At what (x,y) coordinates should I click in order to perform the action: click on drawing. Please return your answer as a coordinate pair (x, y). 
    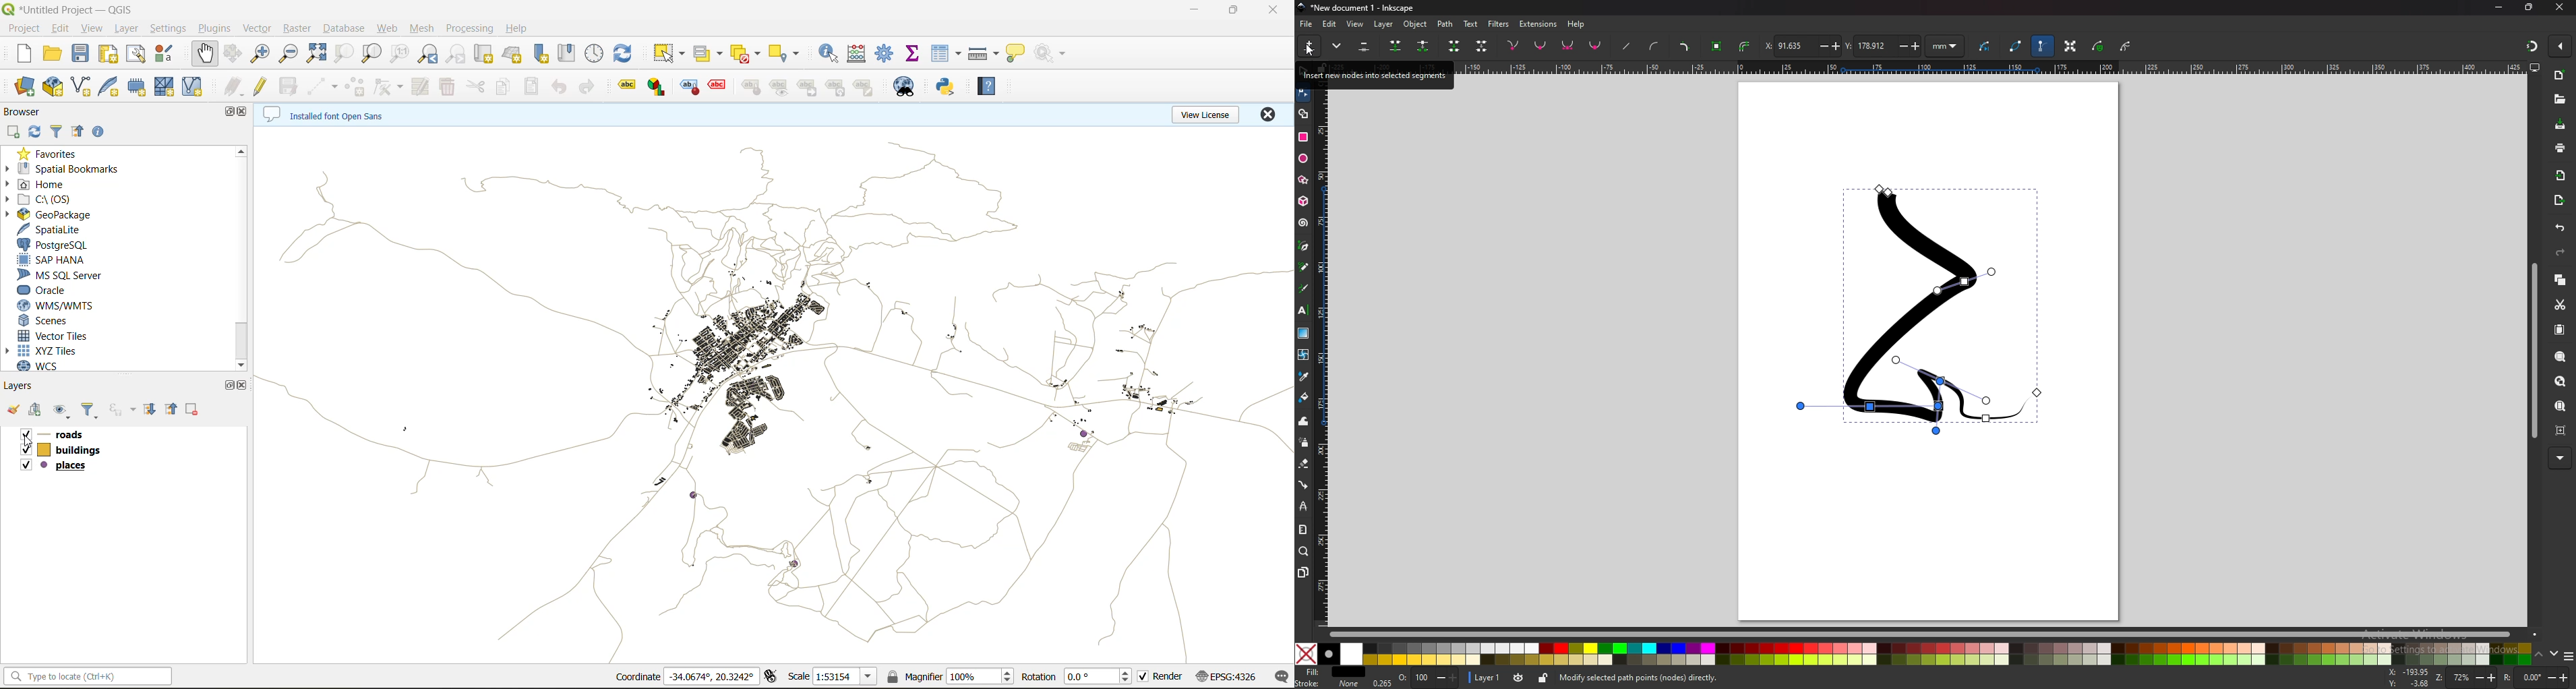
    Looking at the image, I should click on (1917, 306).